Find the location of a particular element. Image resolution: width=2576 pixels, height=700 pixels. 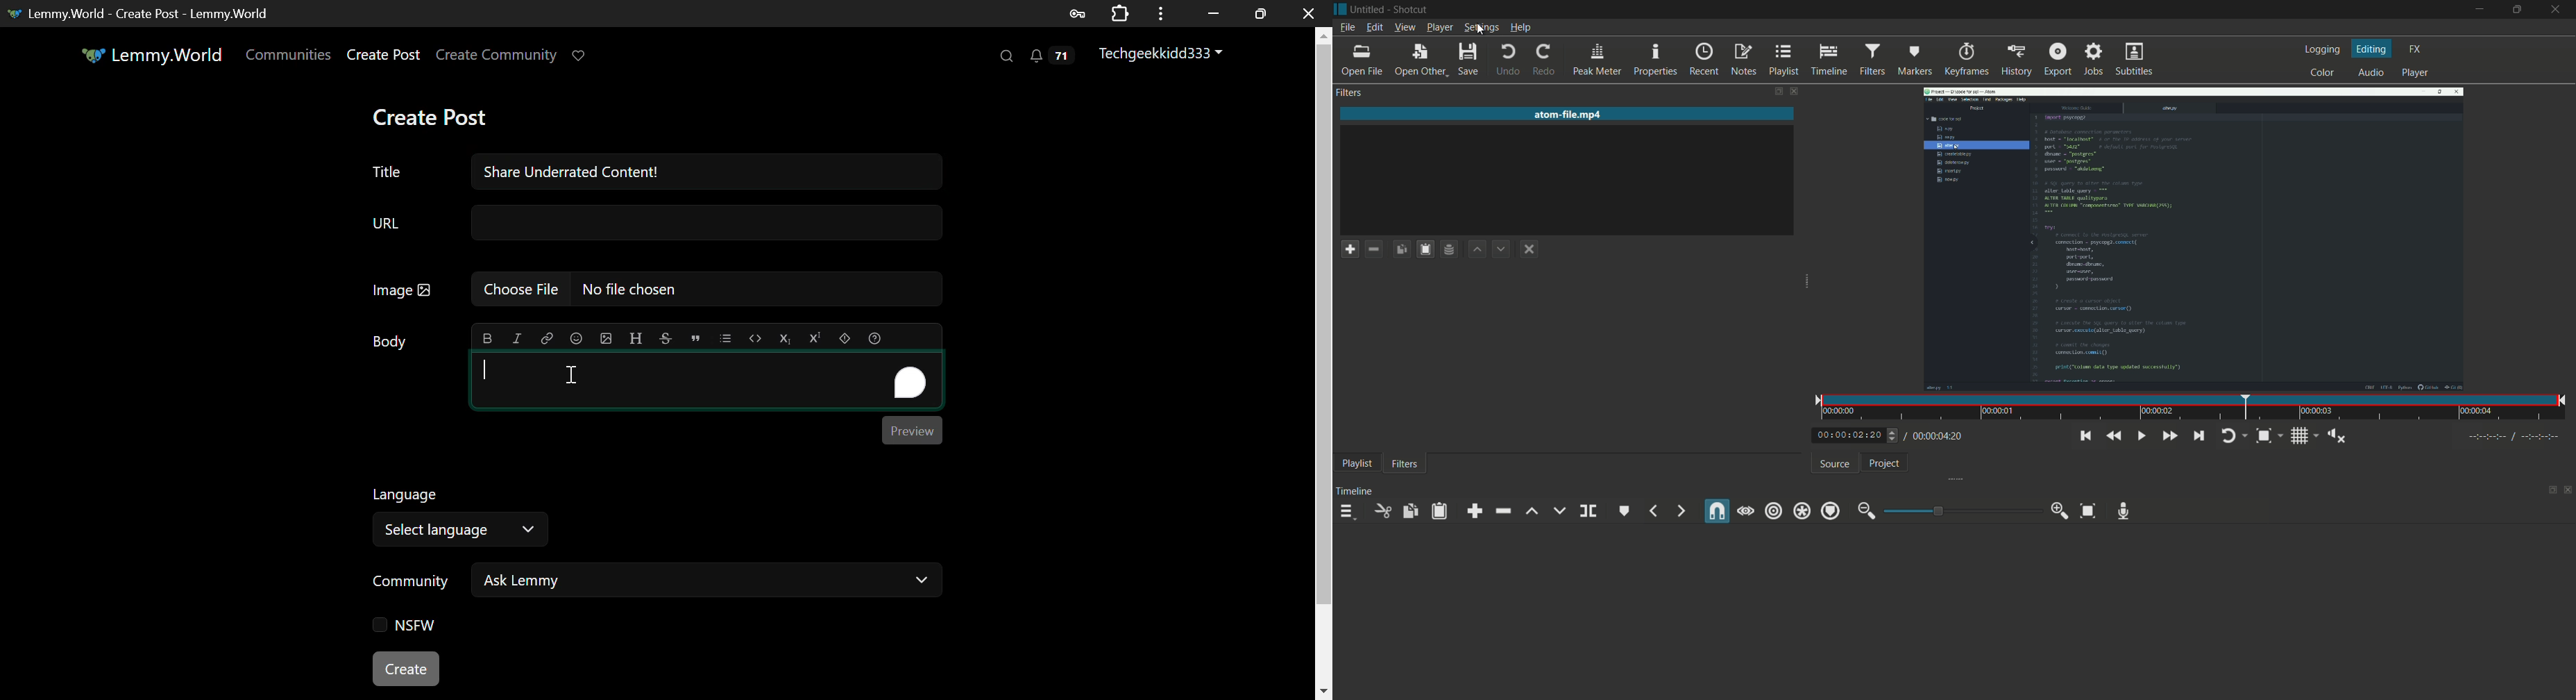

Emoji is located at coordinates (576, 338).